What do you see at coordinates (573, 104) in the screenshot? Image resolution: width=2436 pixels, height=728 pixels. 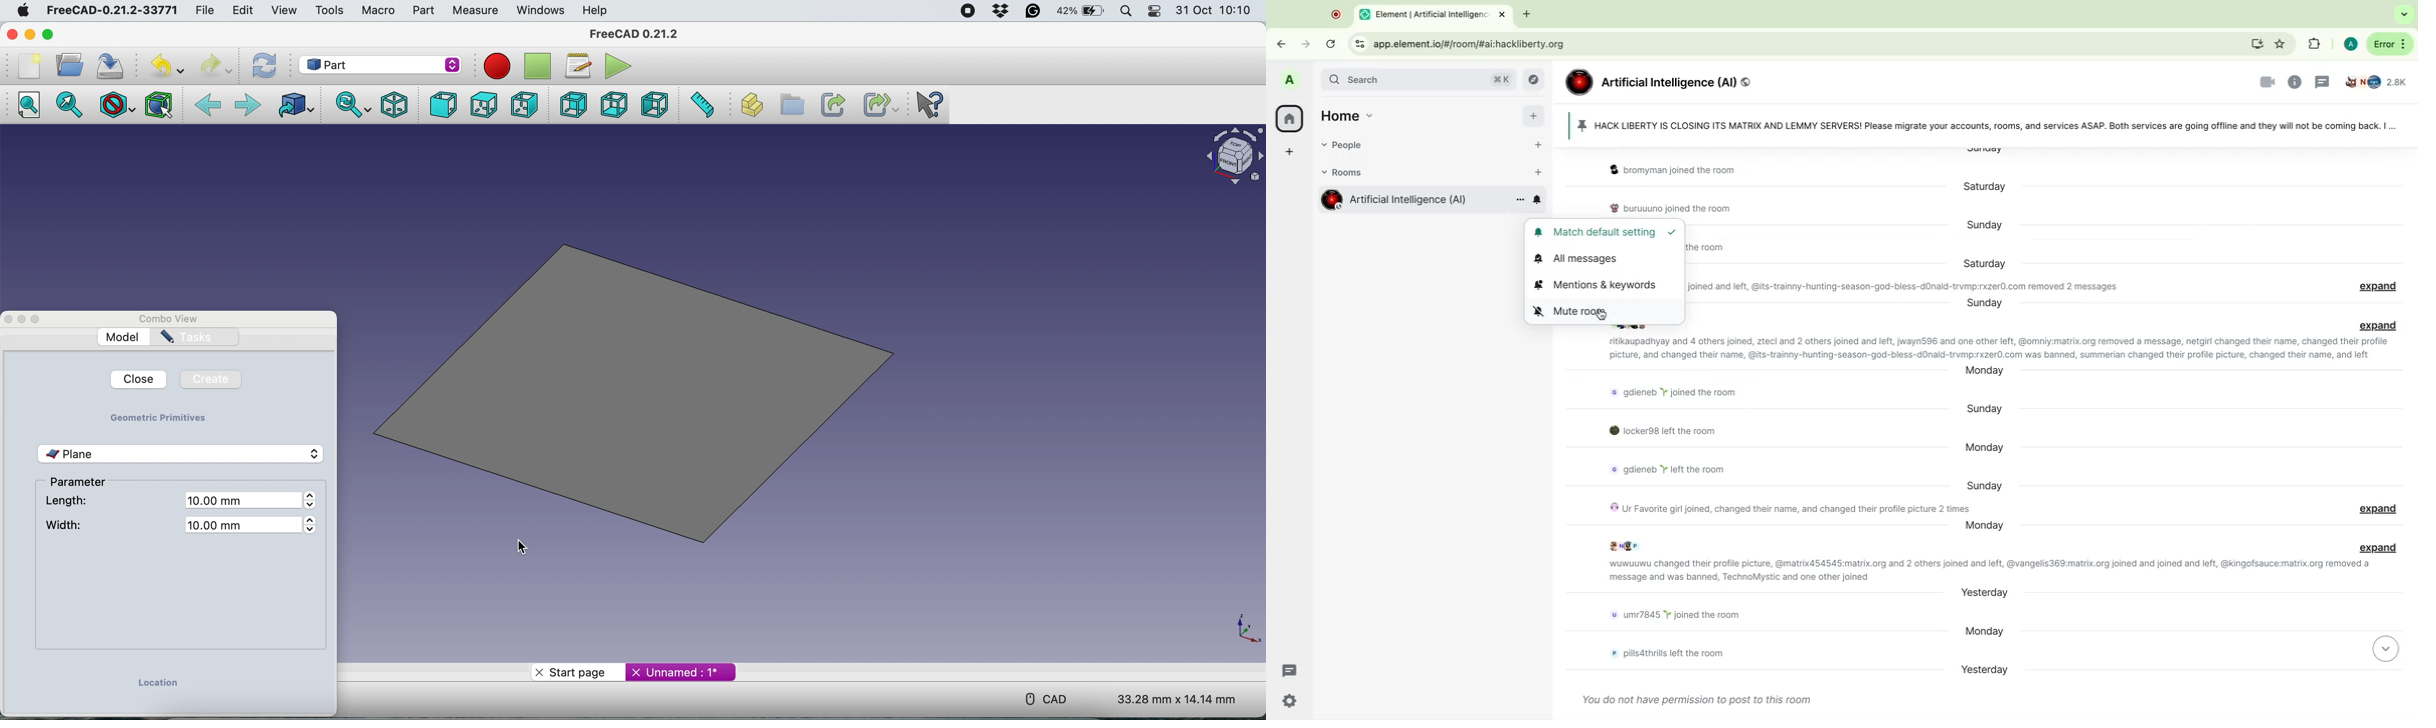 I see `Rear` at bounding box center [573, 104].